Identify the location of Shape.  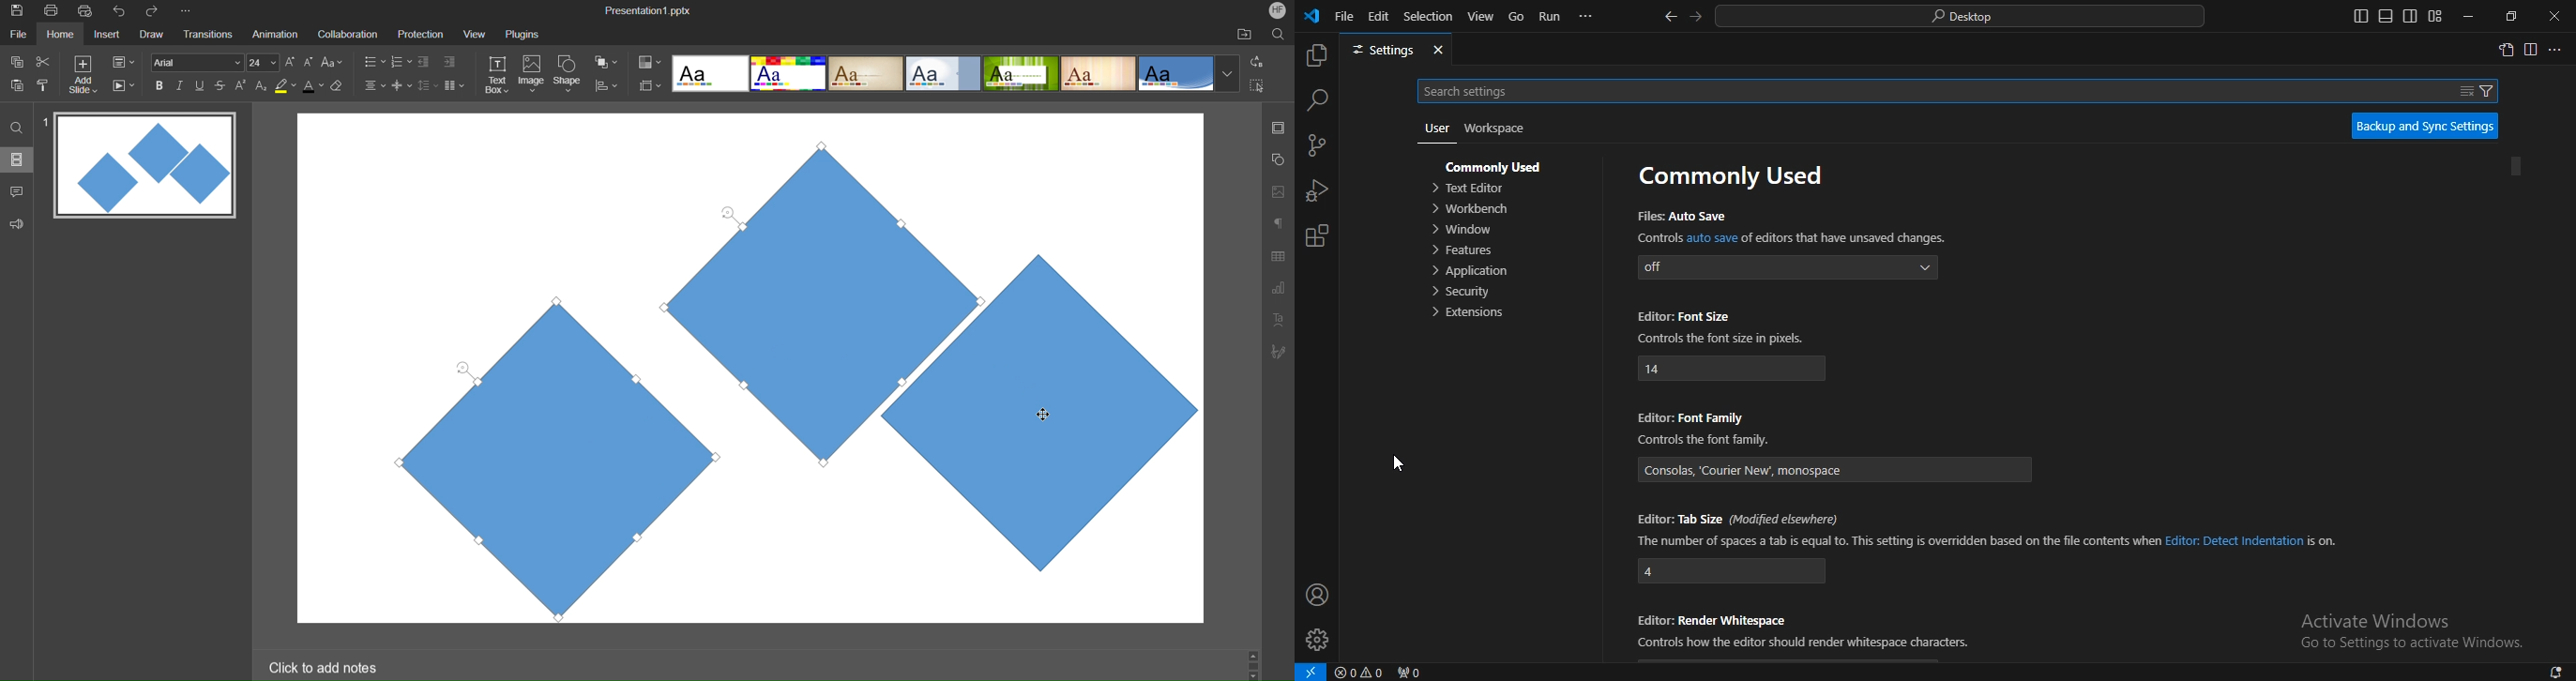
(568, 76).